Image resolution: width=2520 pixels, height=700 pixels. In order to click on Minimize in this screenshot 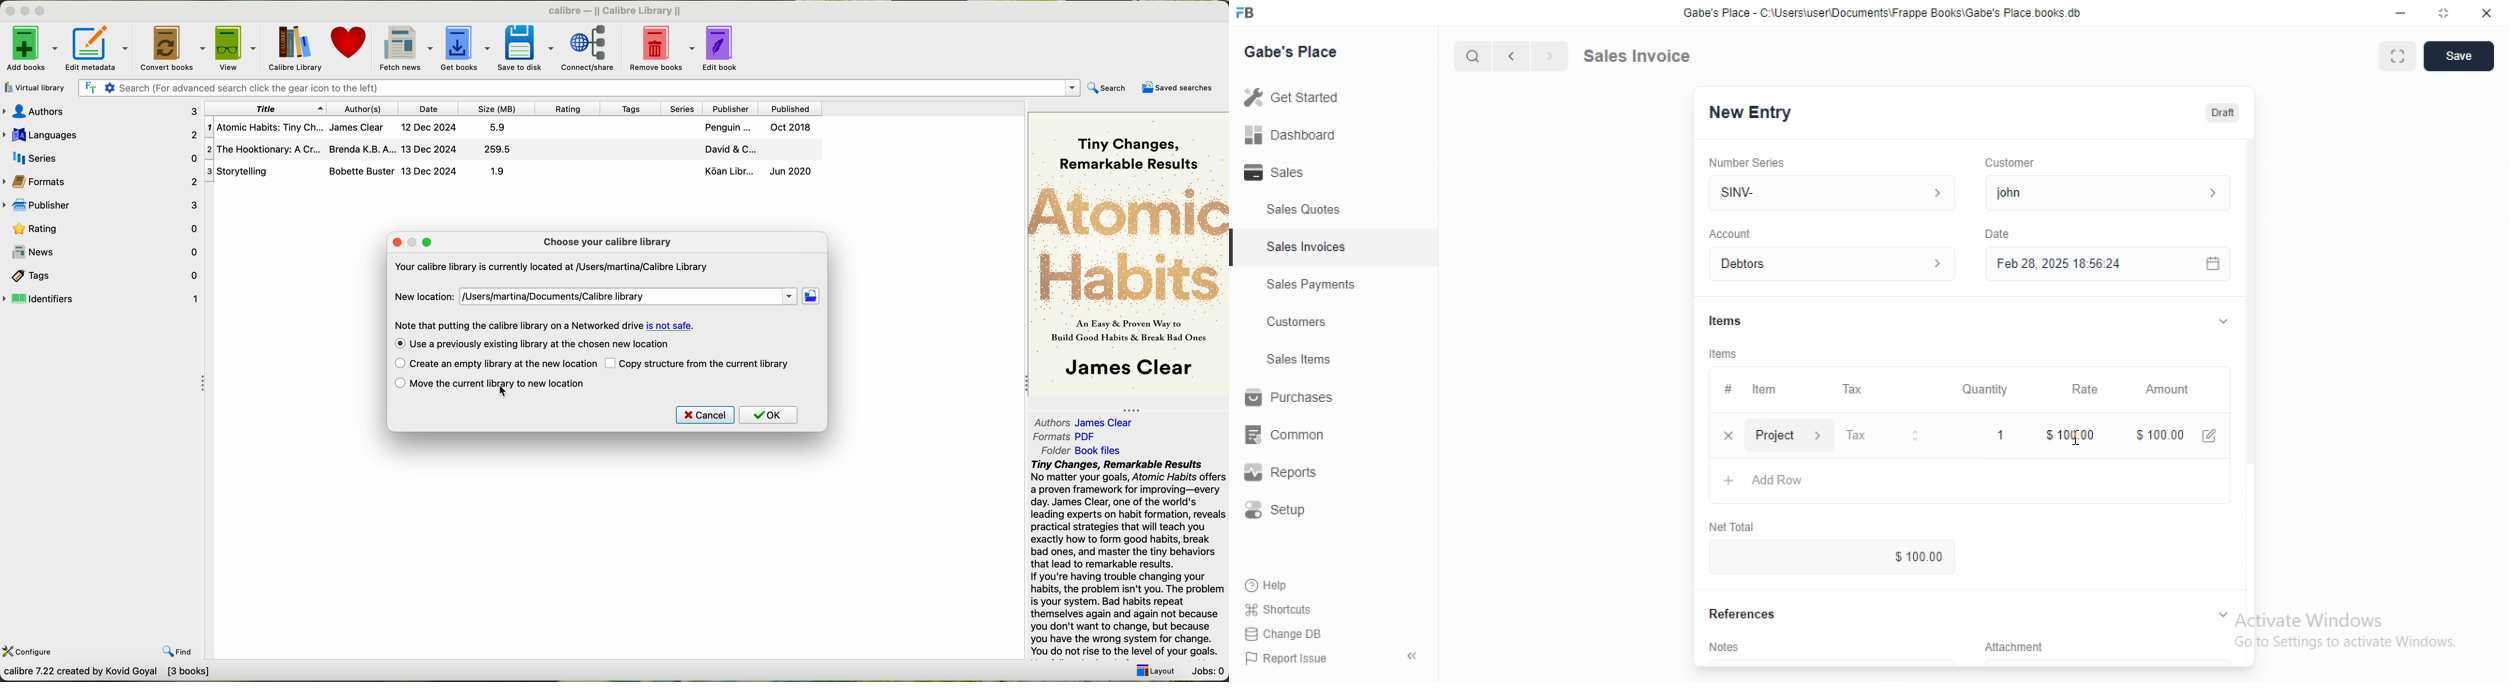, I will do `click(10, 12)`.